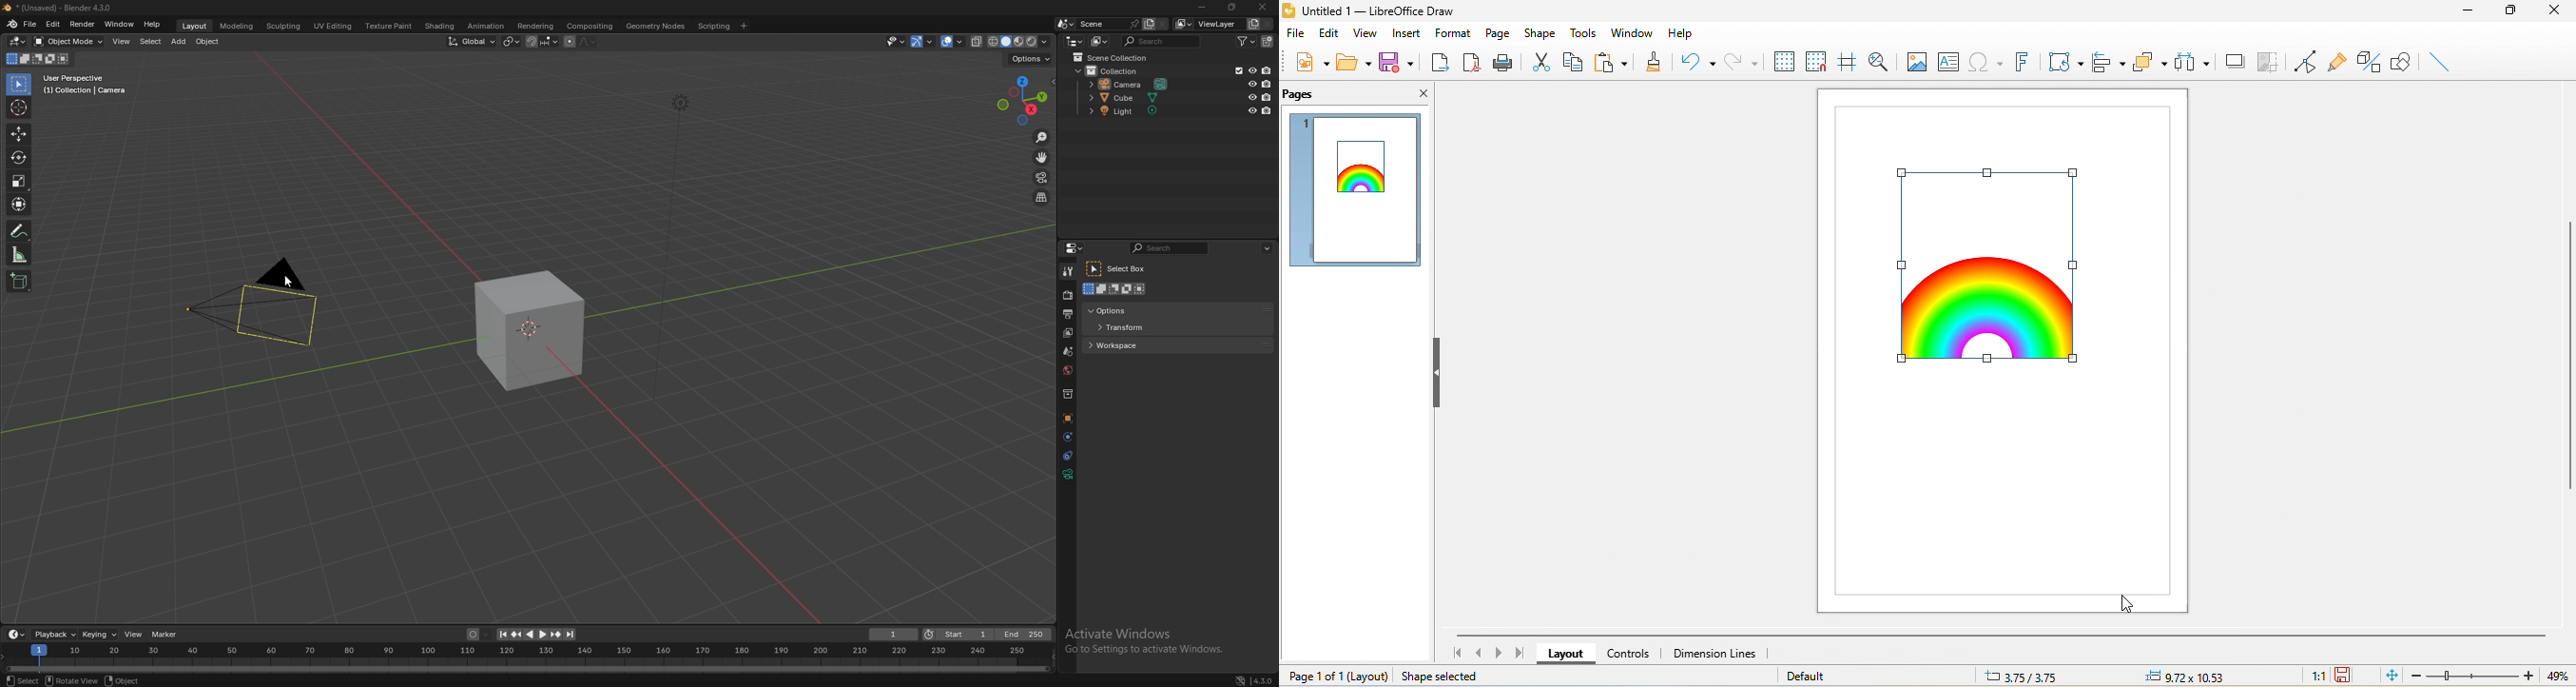 The width and height of the screenshot is (2576, 700). Describe the element at coordinates (1846, 63) in the screenshot. I see `helpline while moving` at that location.